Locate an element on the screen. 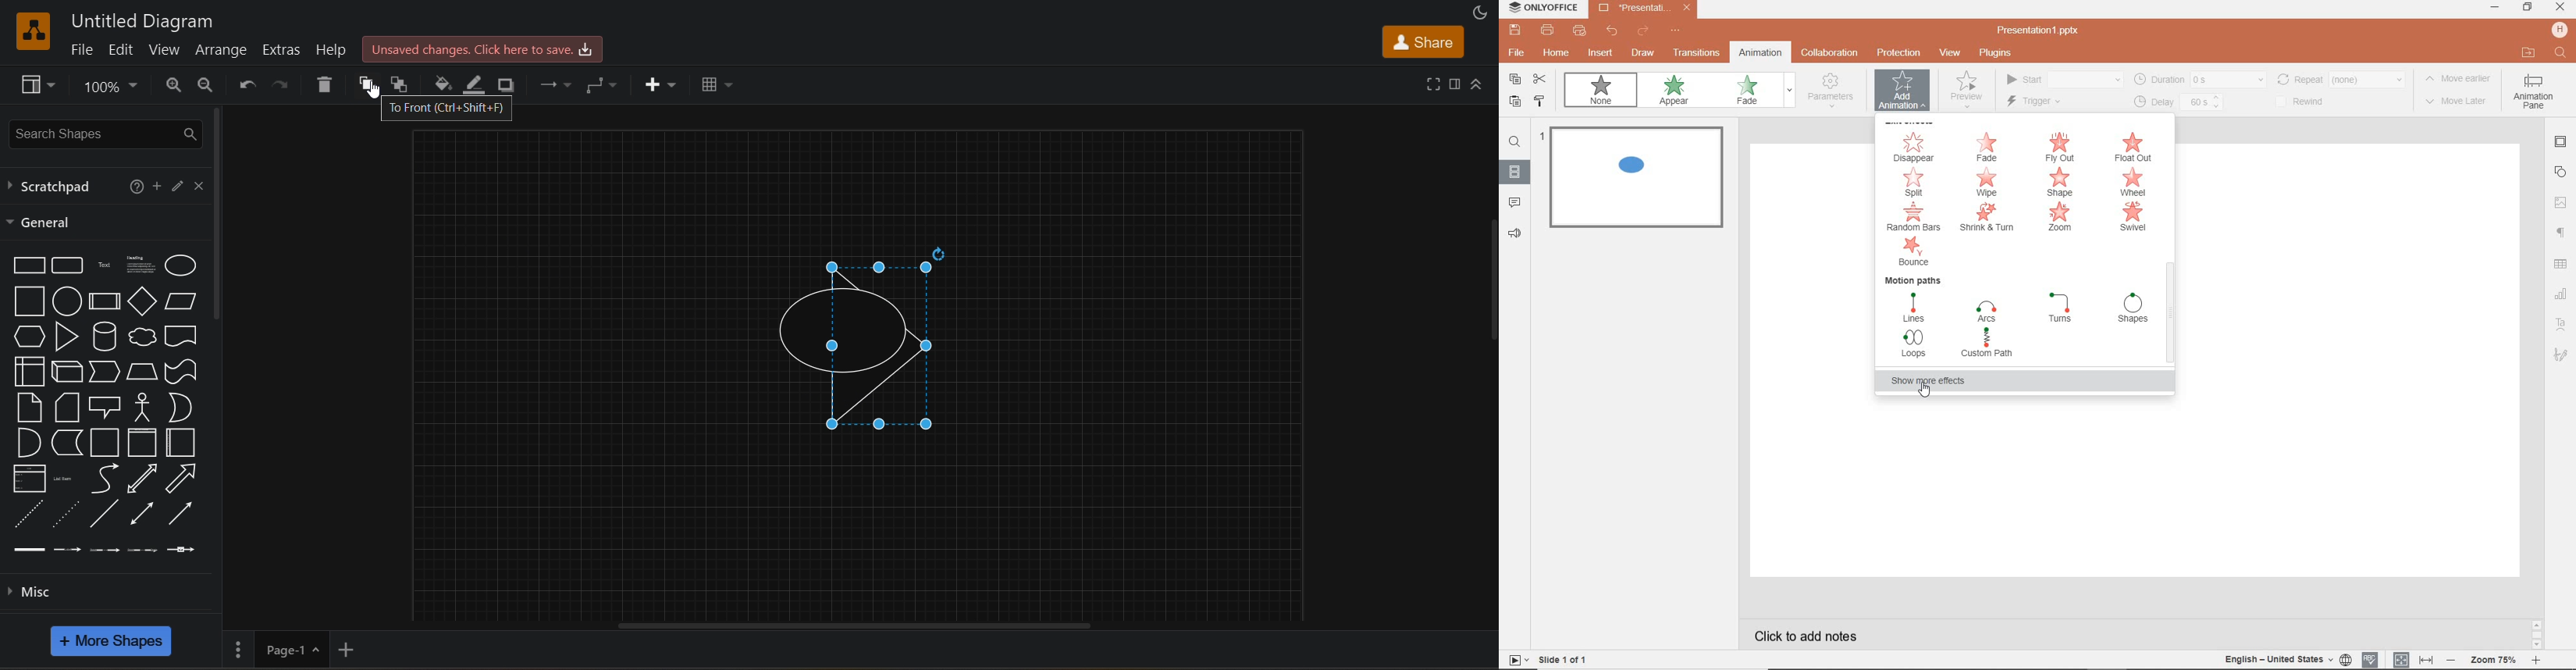 This screenshot has width=2576, height=672. redo is located at coordinates (1642, 31).